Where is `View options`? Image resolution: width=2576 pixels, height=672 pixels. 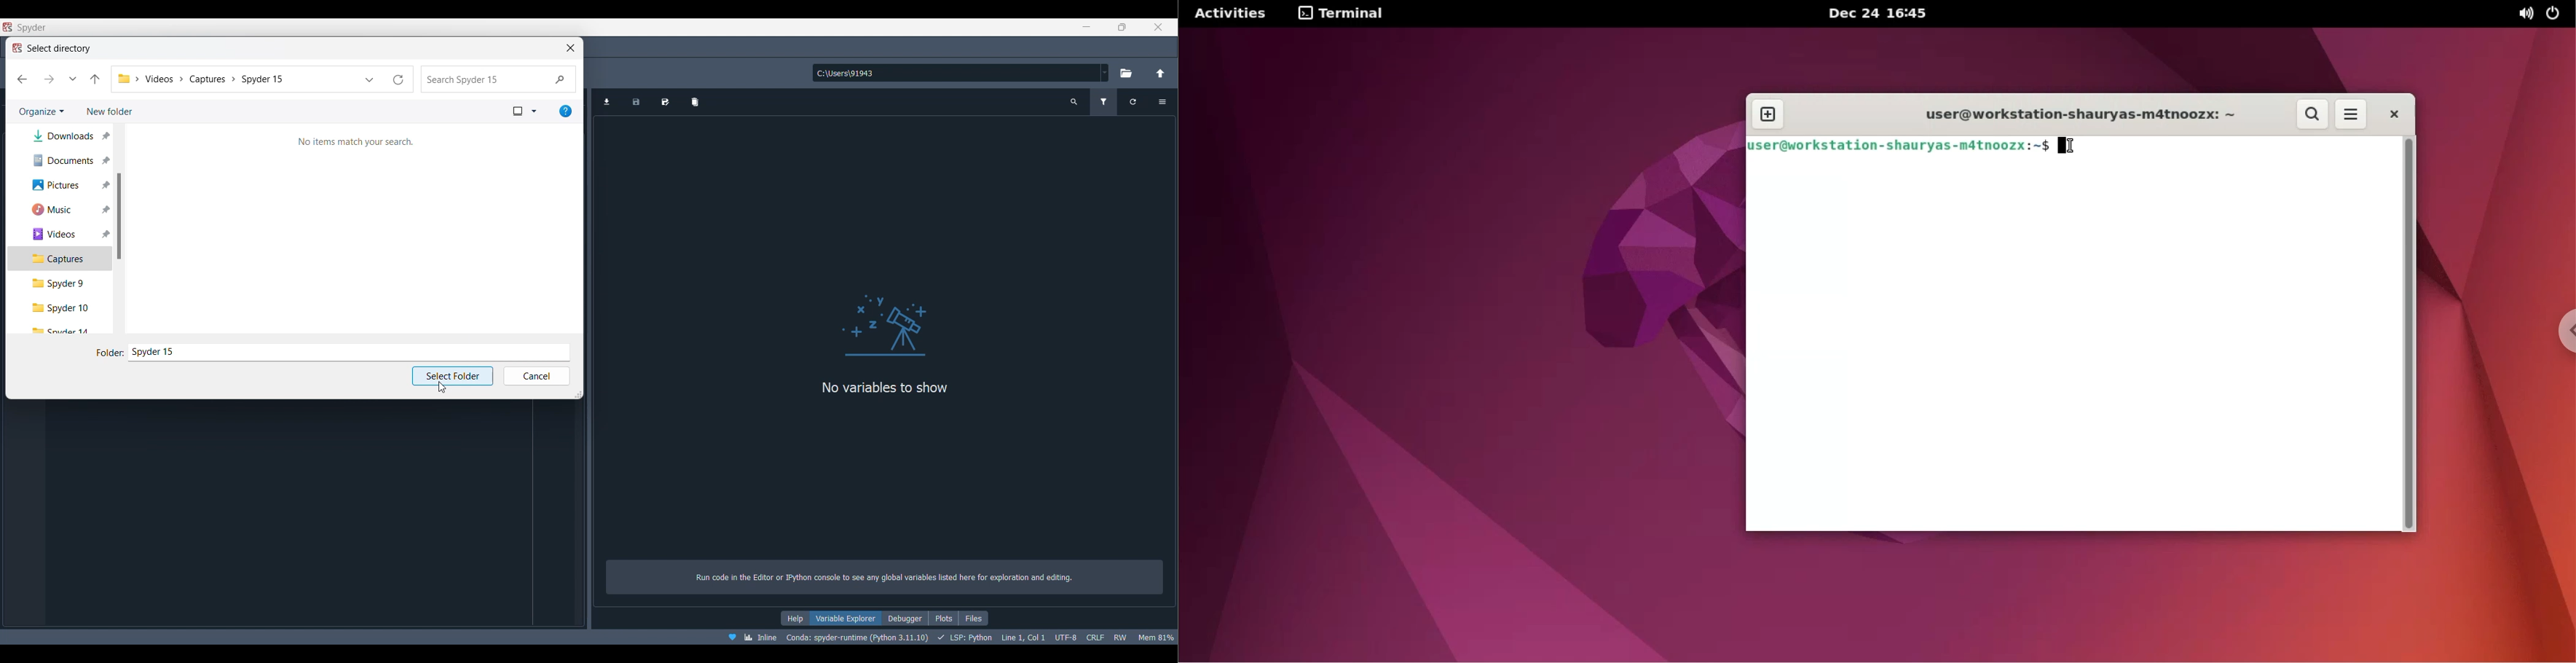
View options is located at coordinates (525, 112).